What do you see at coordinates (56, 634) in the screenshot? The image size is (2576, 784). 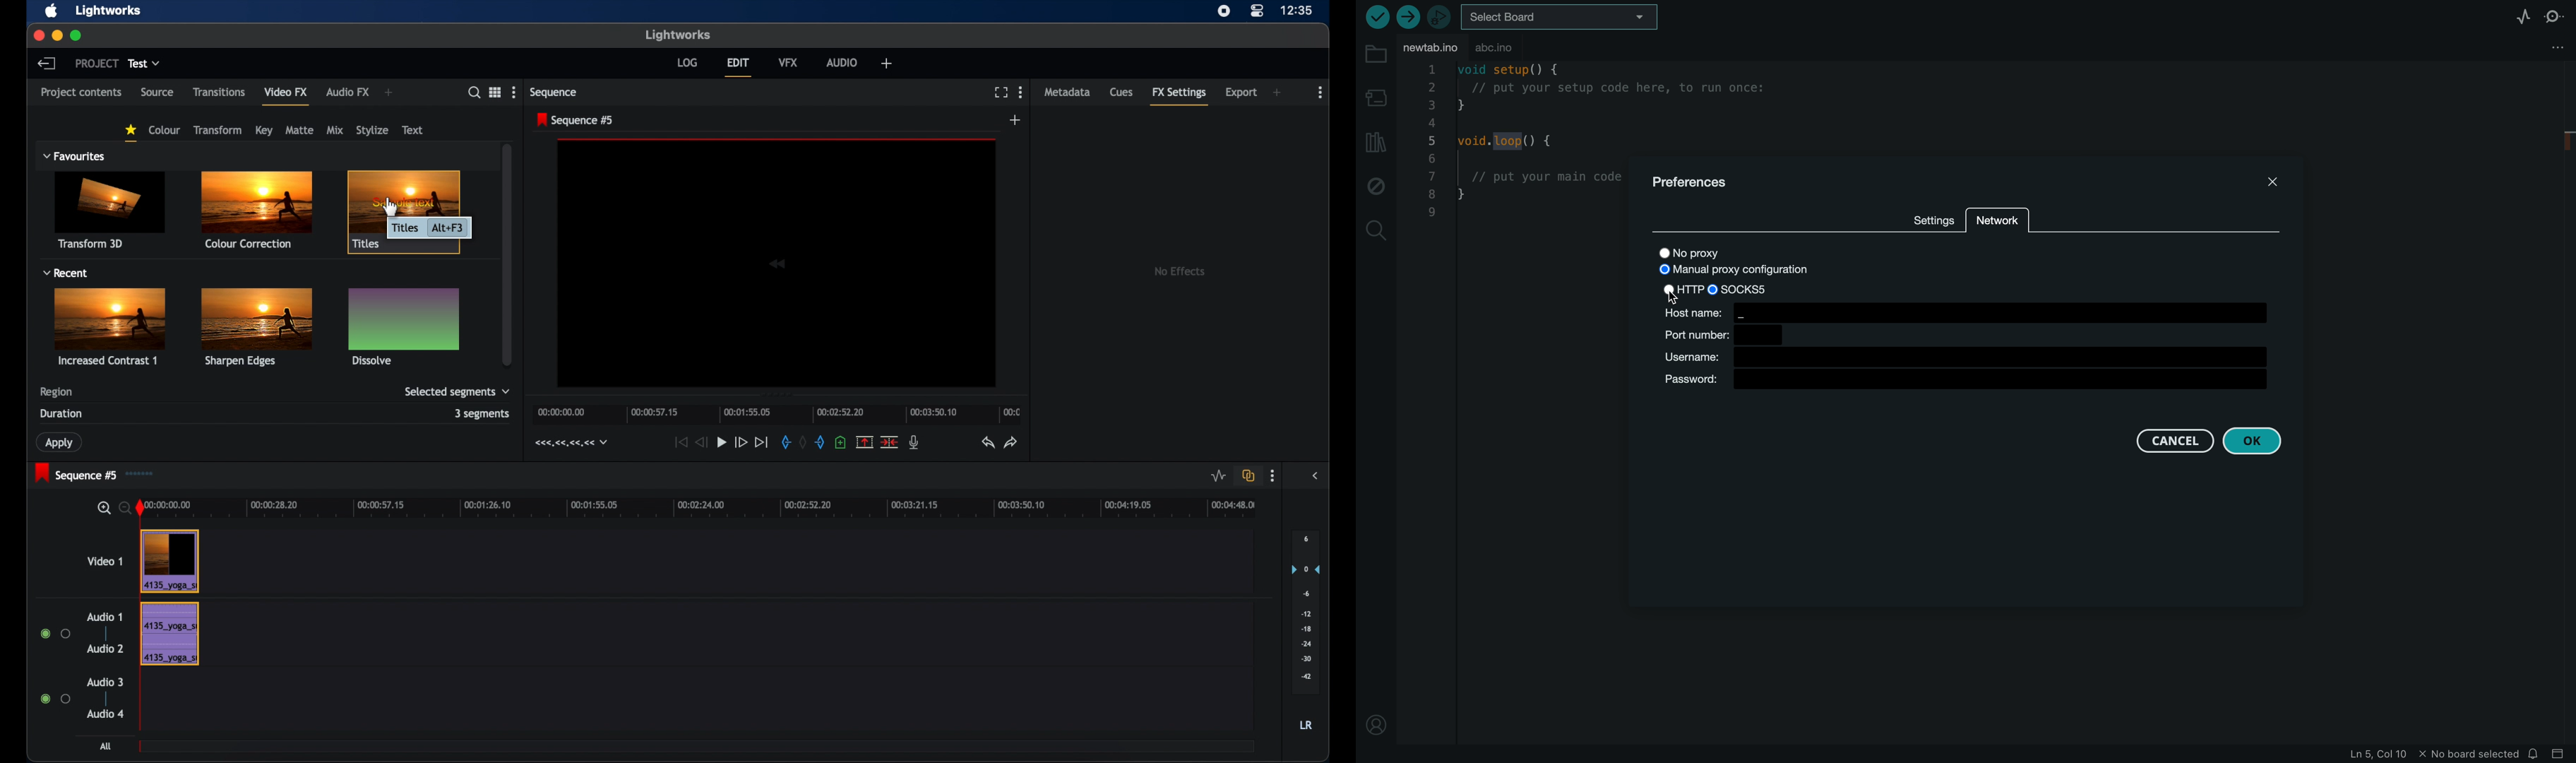 I see `radio buttons` at bounding box center [56, 634].